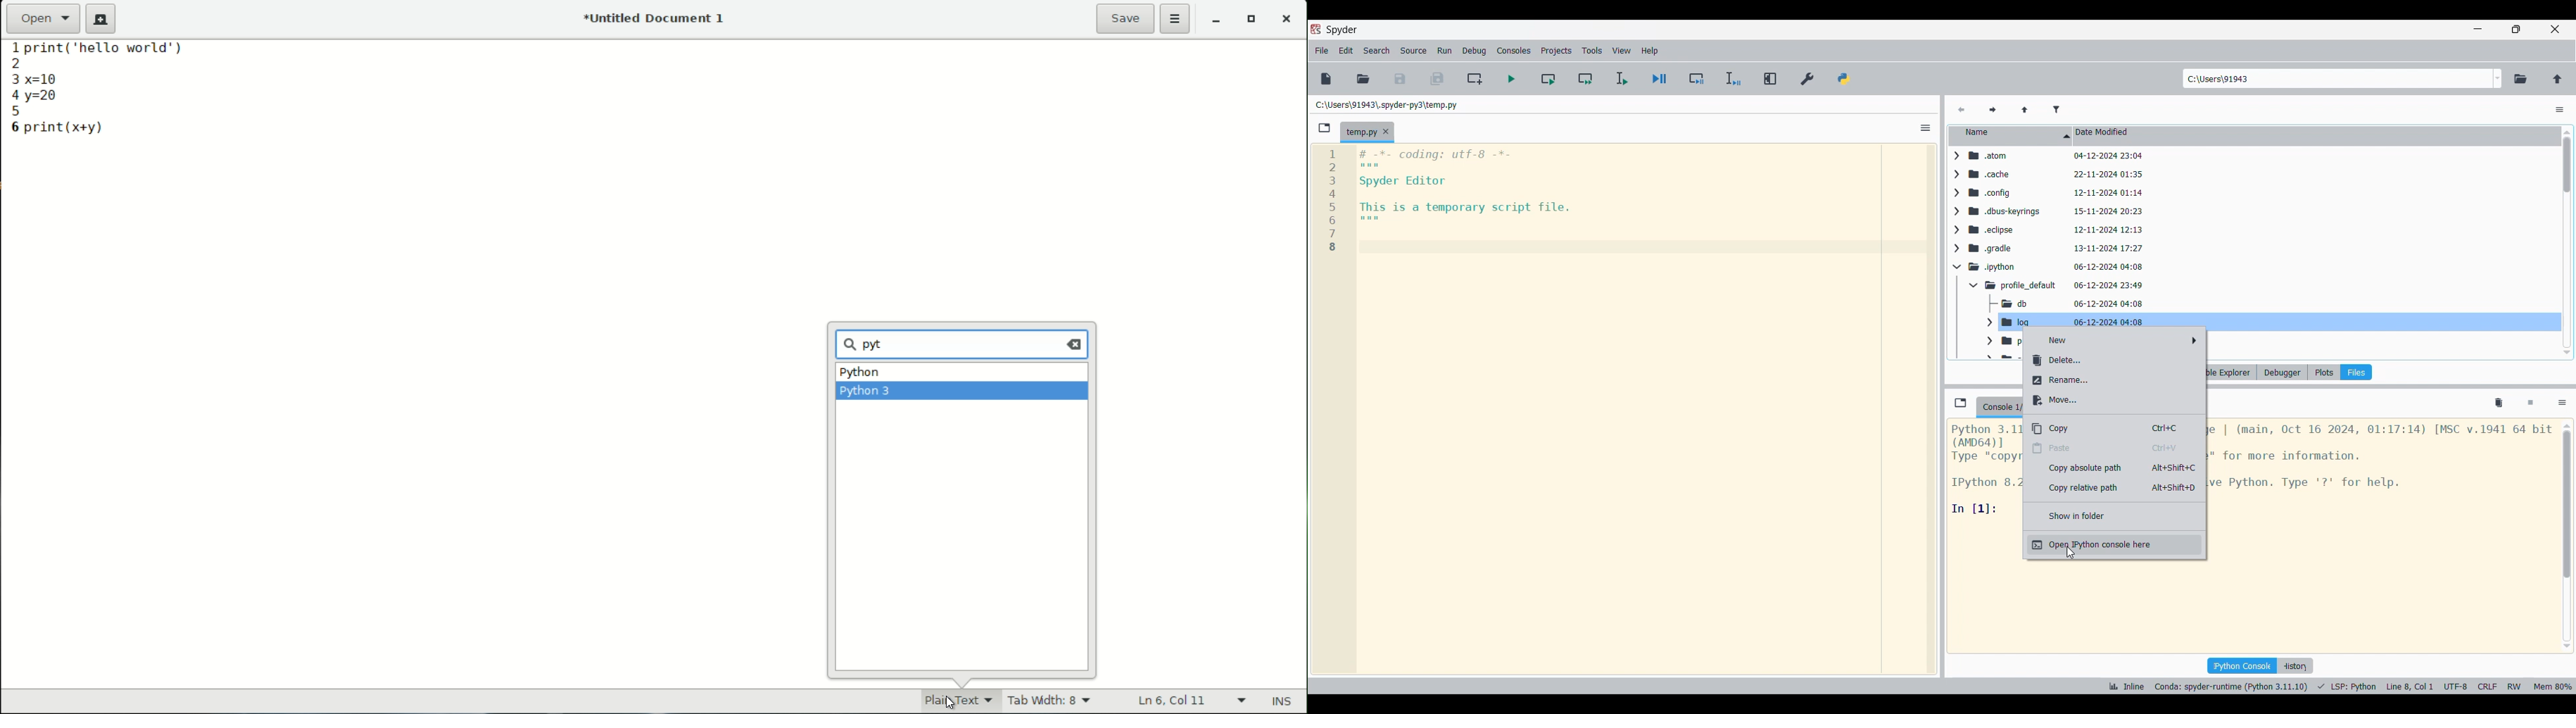 The width and height of the screenshot is (2576, 728). Describe the element at coordinates (2555, 29) in the screenshot. I see `Close interface ` at that location.